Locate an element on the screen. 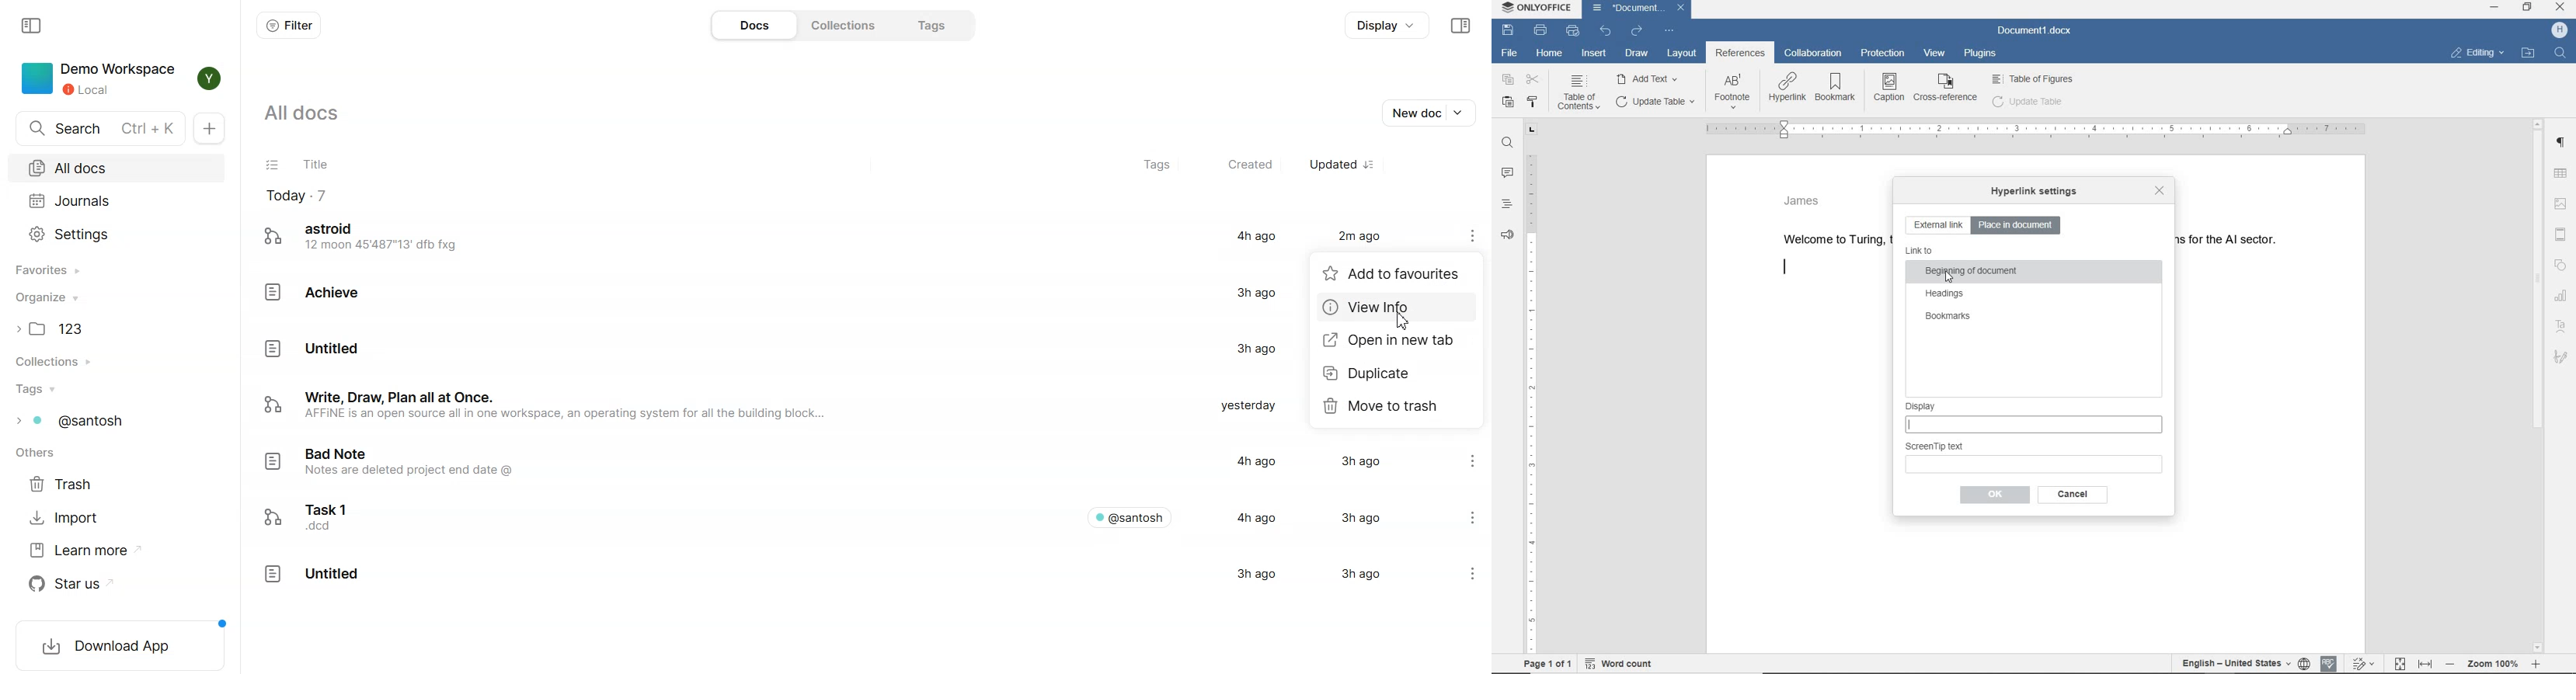  external link is located at coordinates (1938, 226).